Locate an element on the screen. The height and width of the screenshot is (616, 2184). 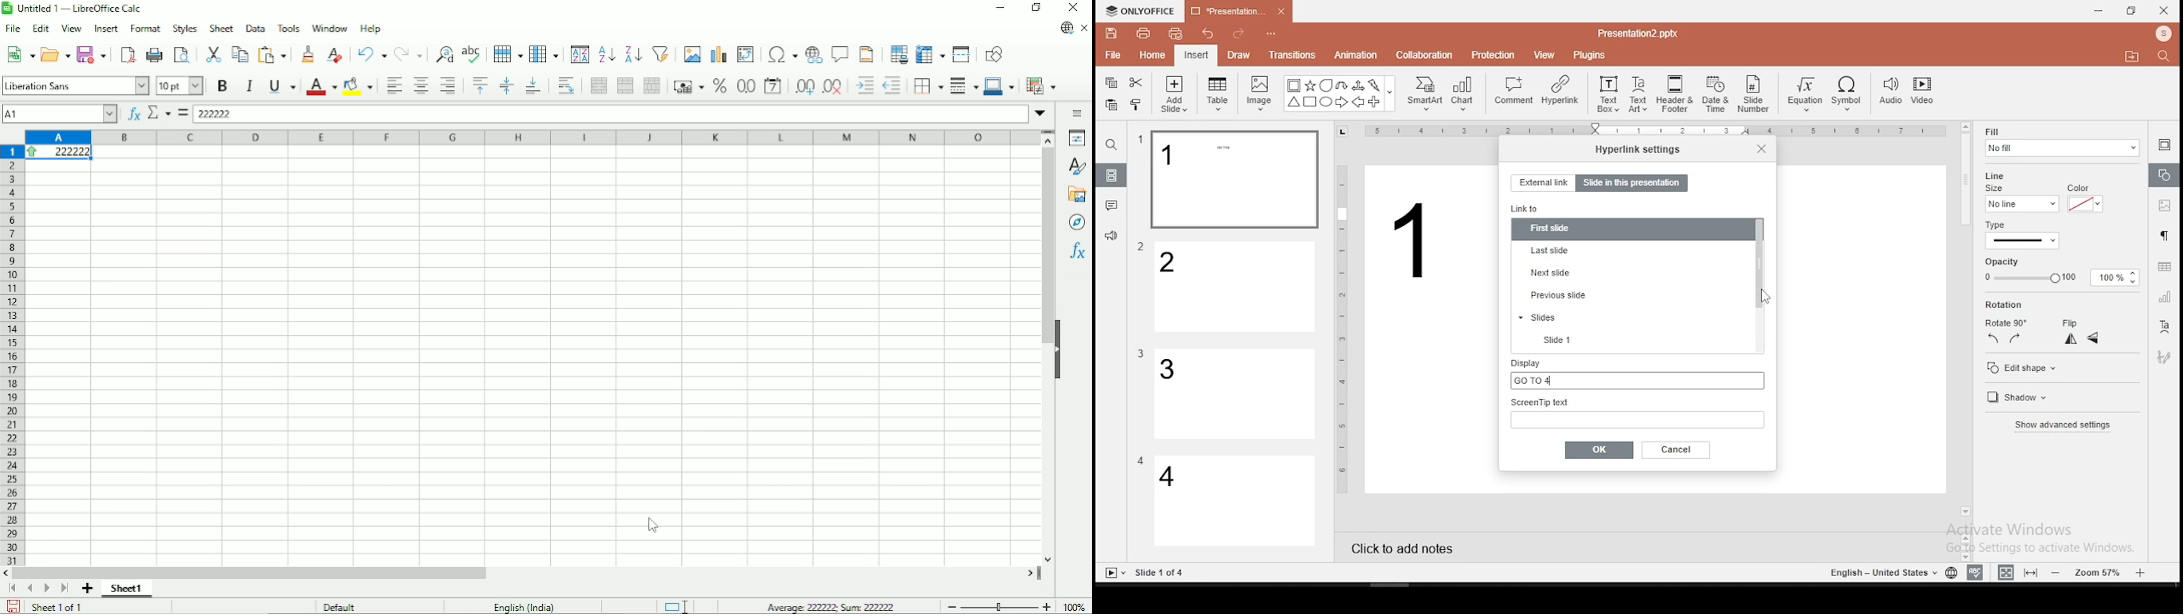
Zoom factor is located at coordinates (1074, 606).